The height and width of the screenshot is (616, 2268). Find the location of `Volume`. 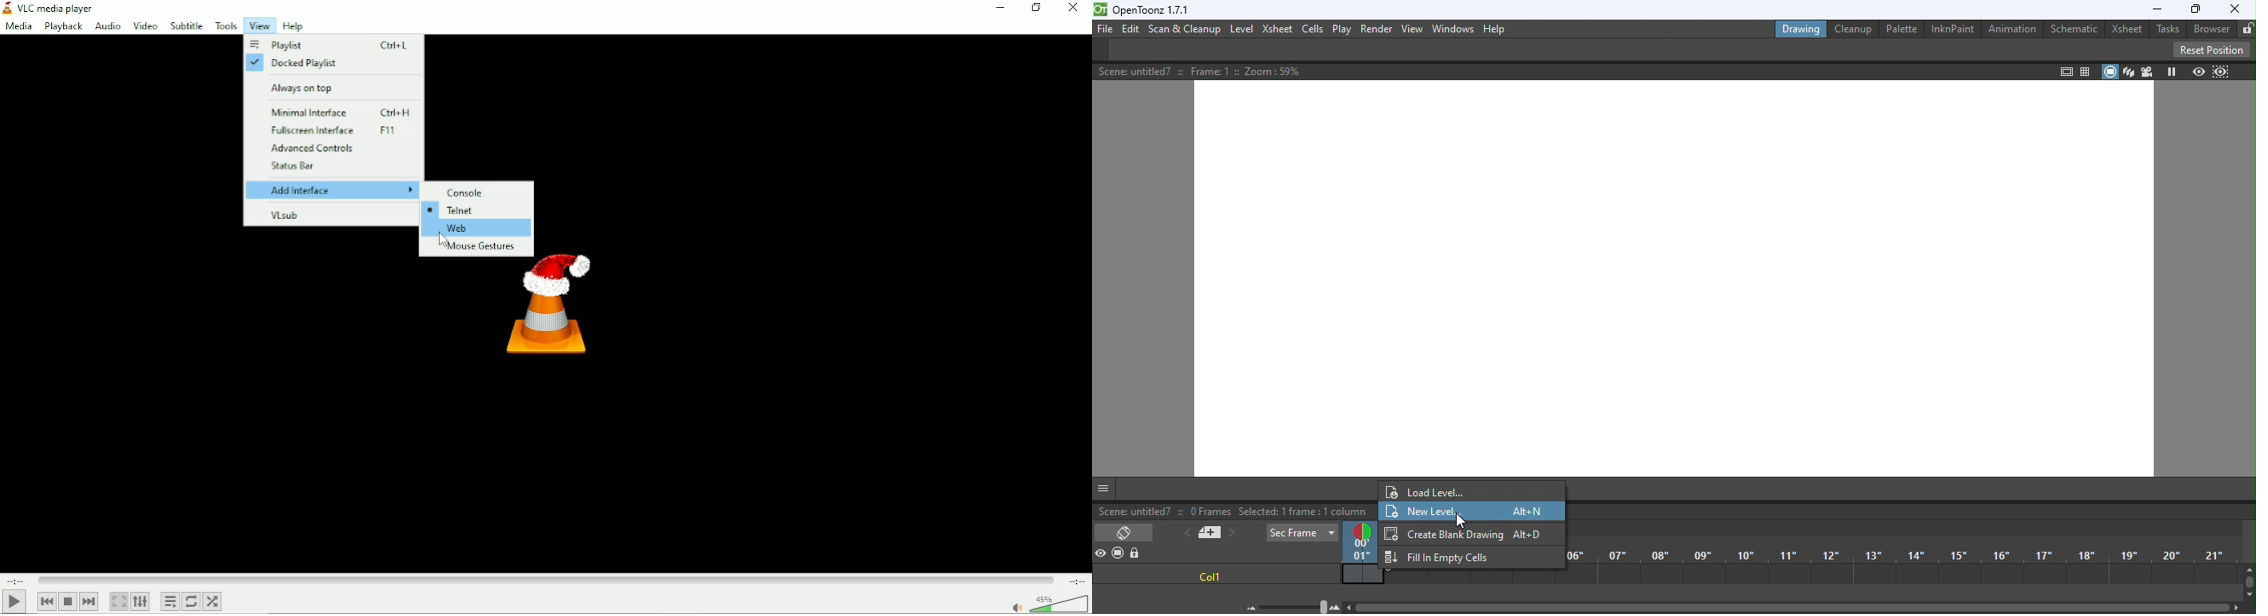

Volume is located at coordinates (1046, 603).